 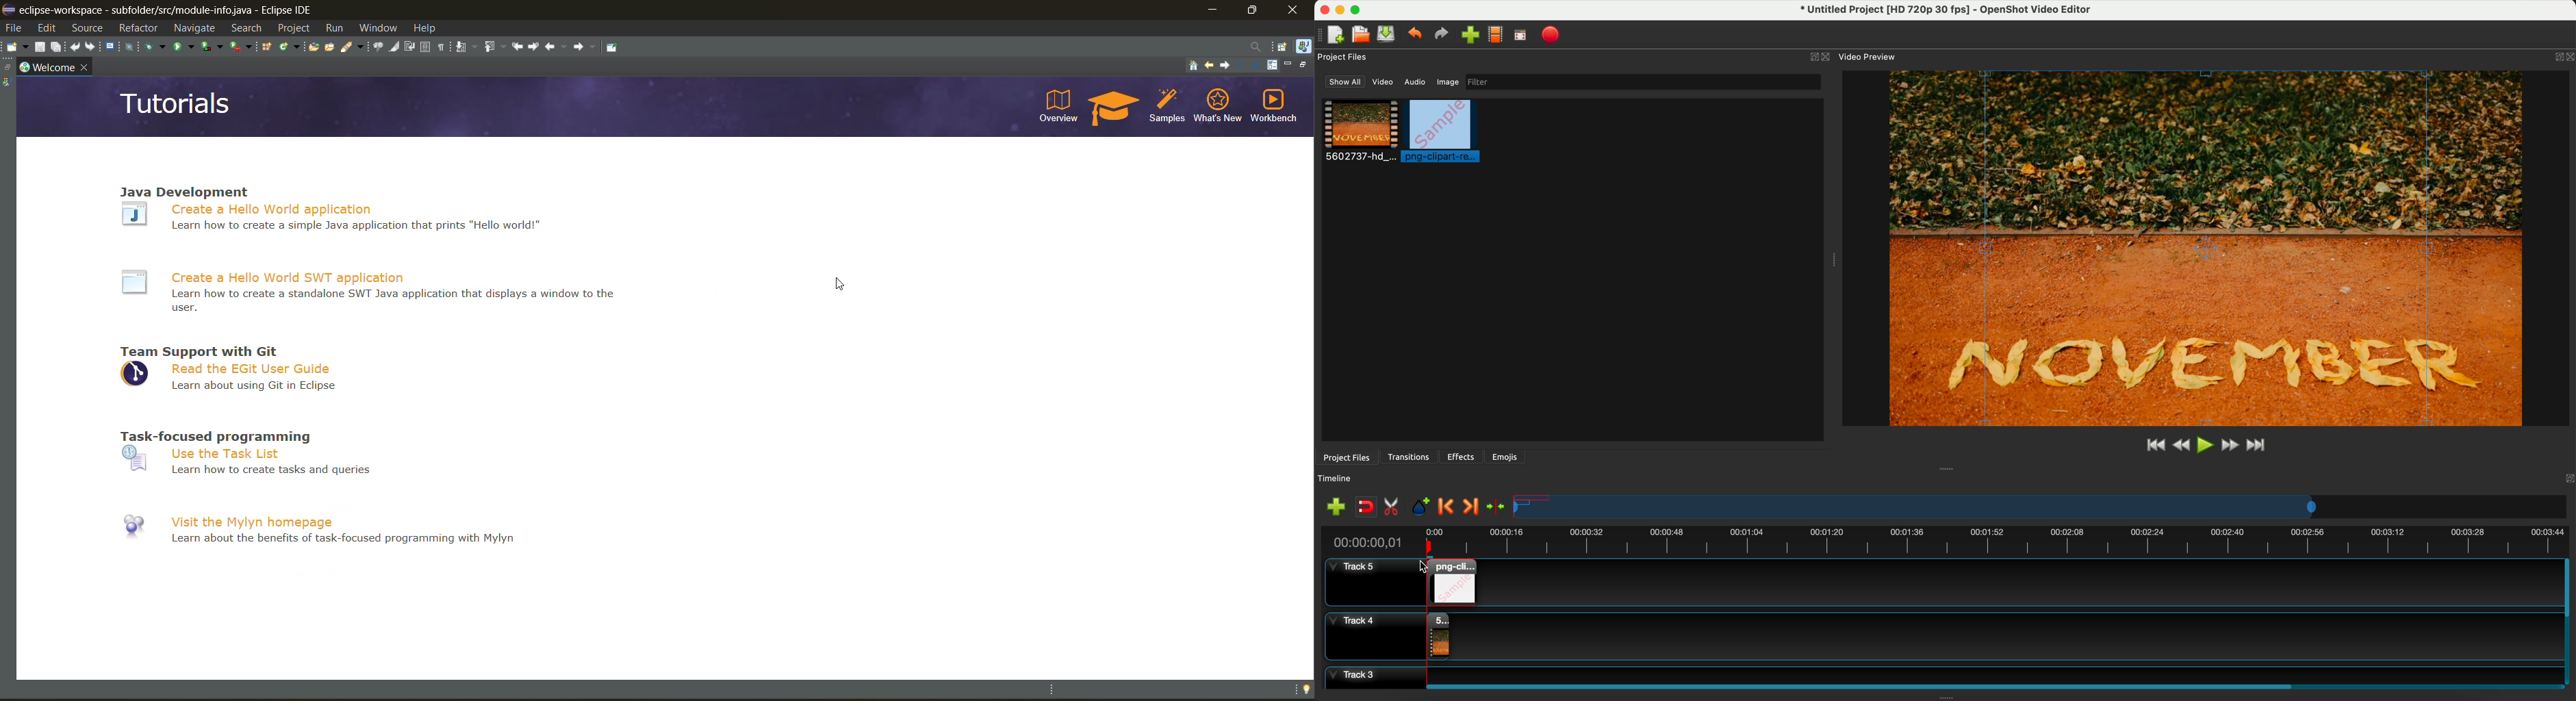 What do you see at coordinates (312, 45) in the screenshot?
I see `open type` at bounding box center [312, 45].